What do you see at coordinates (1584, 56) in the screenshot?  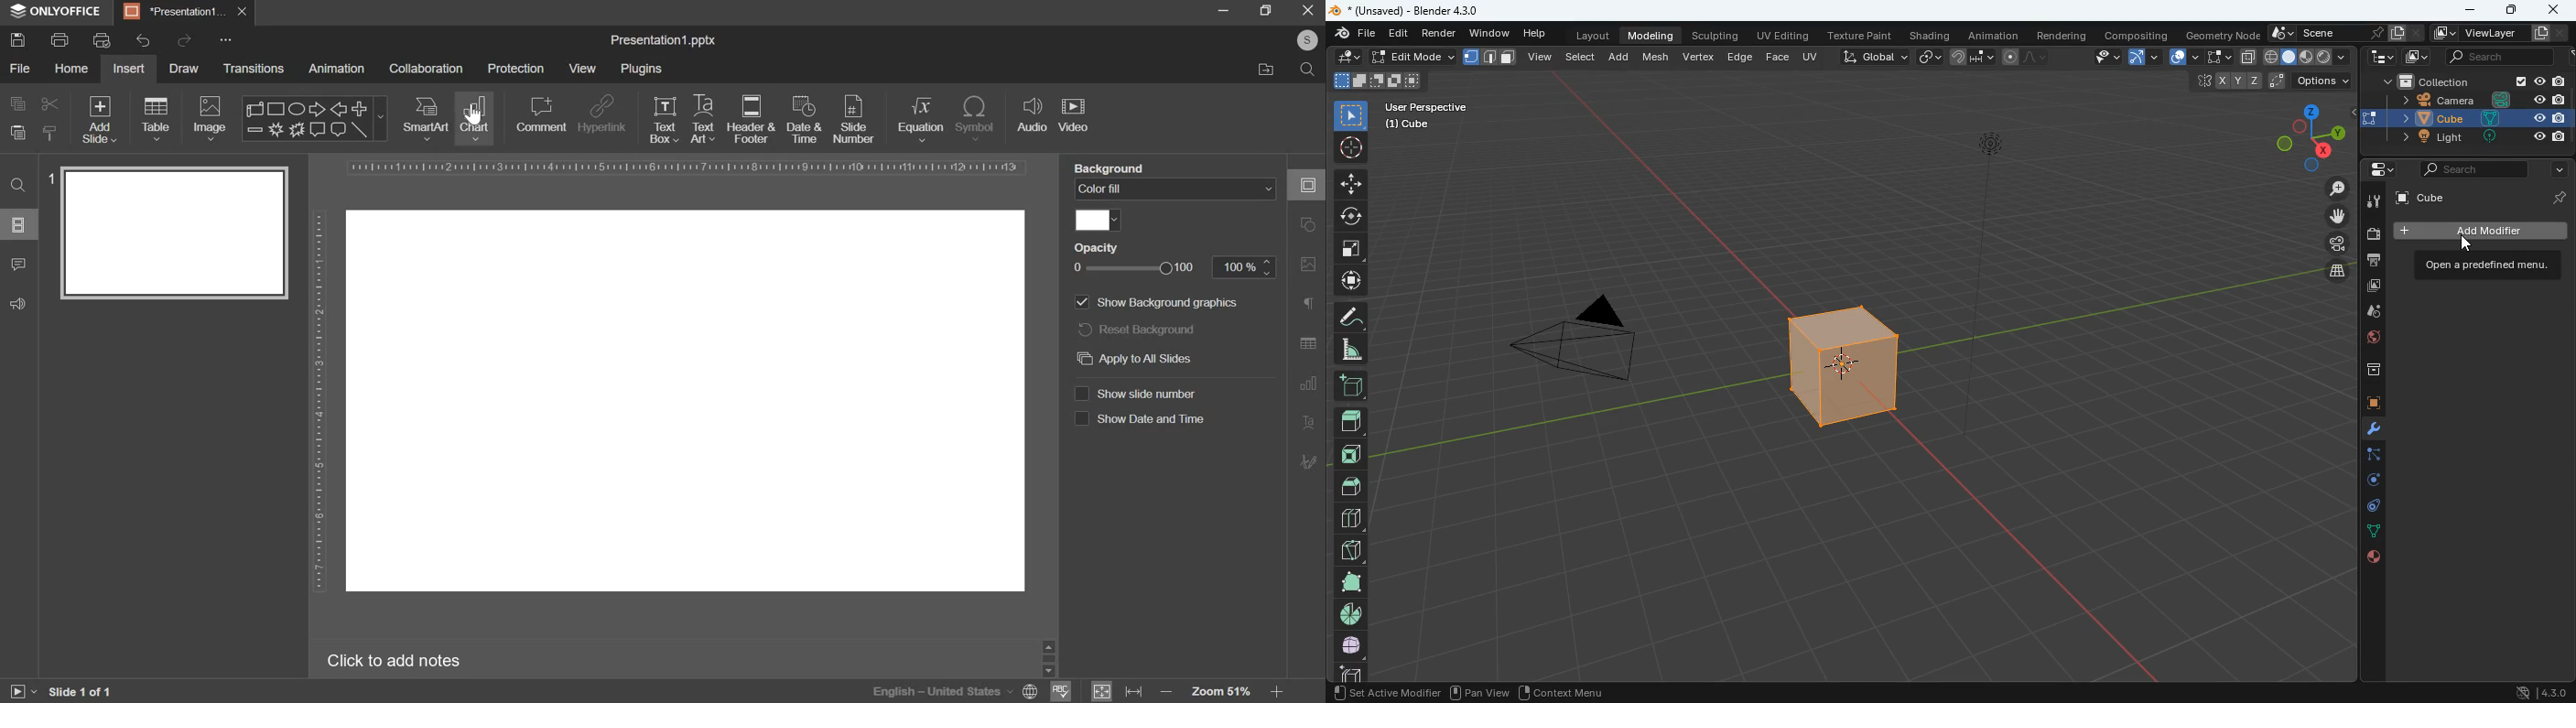 I see `select` at bounding box center [1584, 56].